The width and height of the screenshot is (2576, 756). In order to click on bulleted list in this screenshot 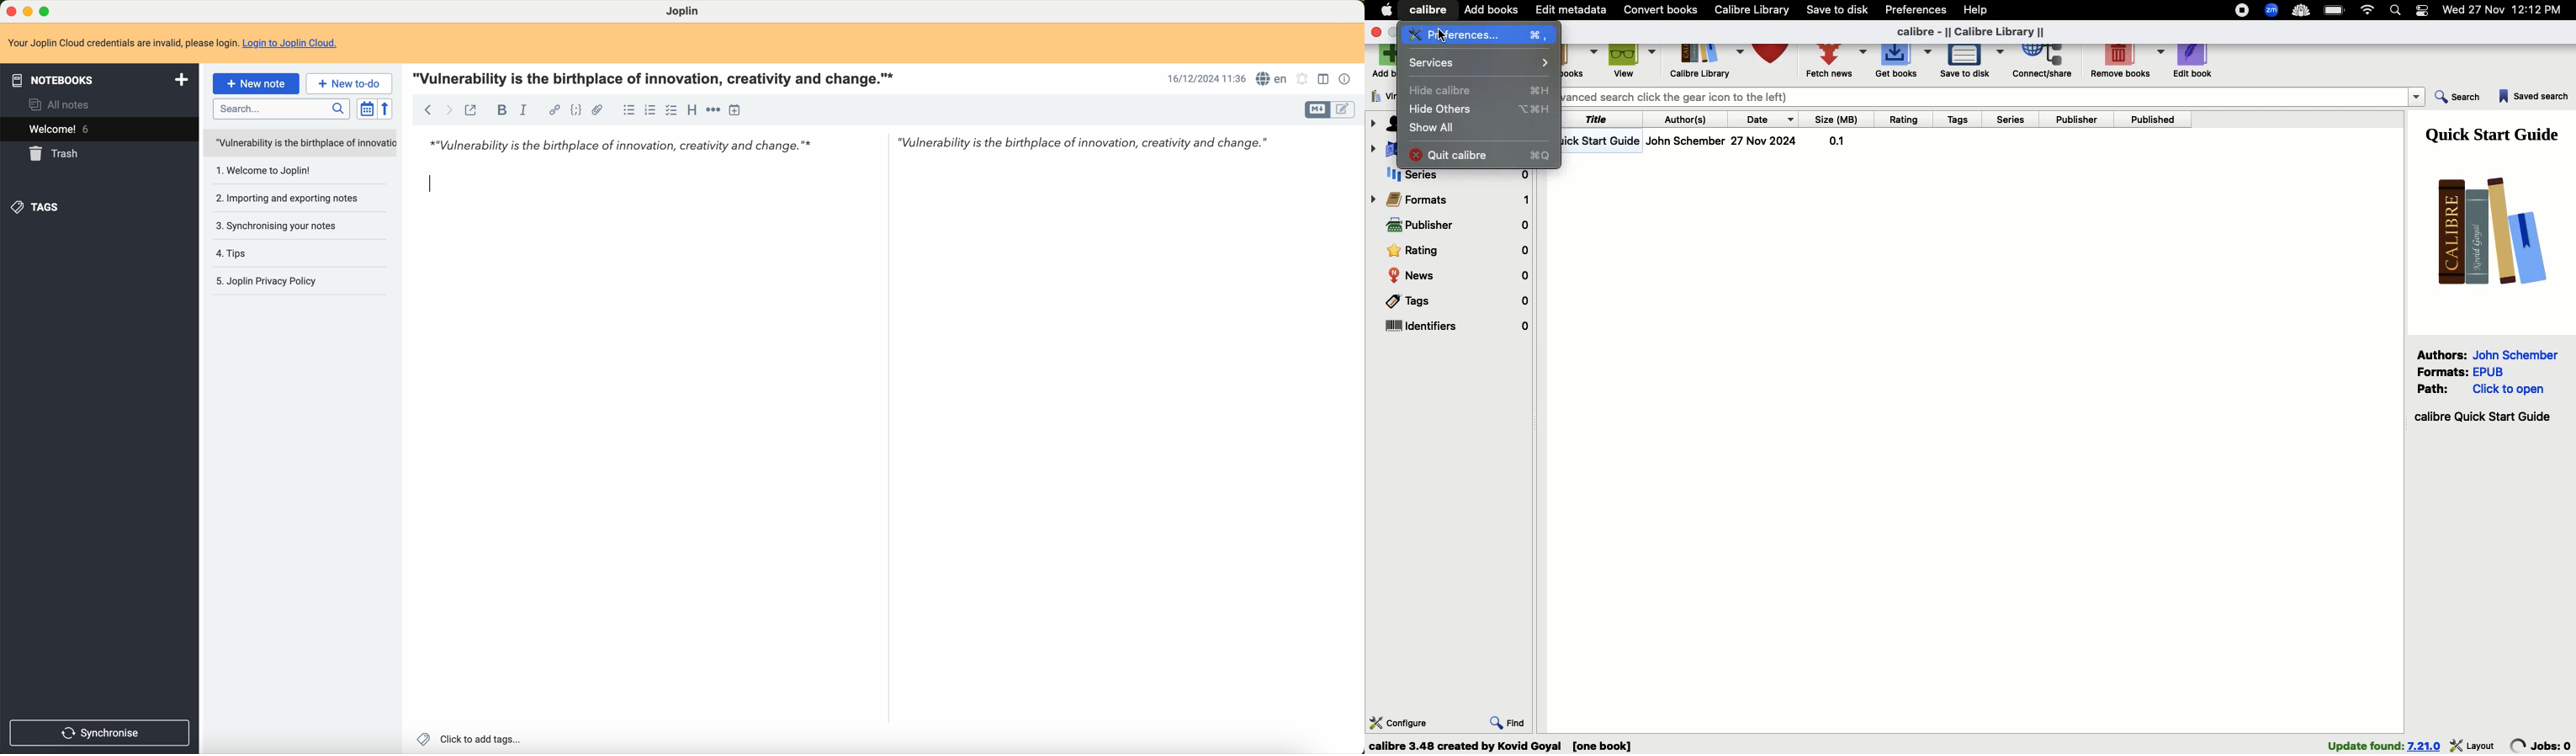, I will do `click(627, 110)`.